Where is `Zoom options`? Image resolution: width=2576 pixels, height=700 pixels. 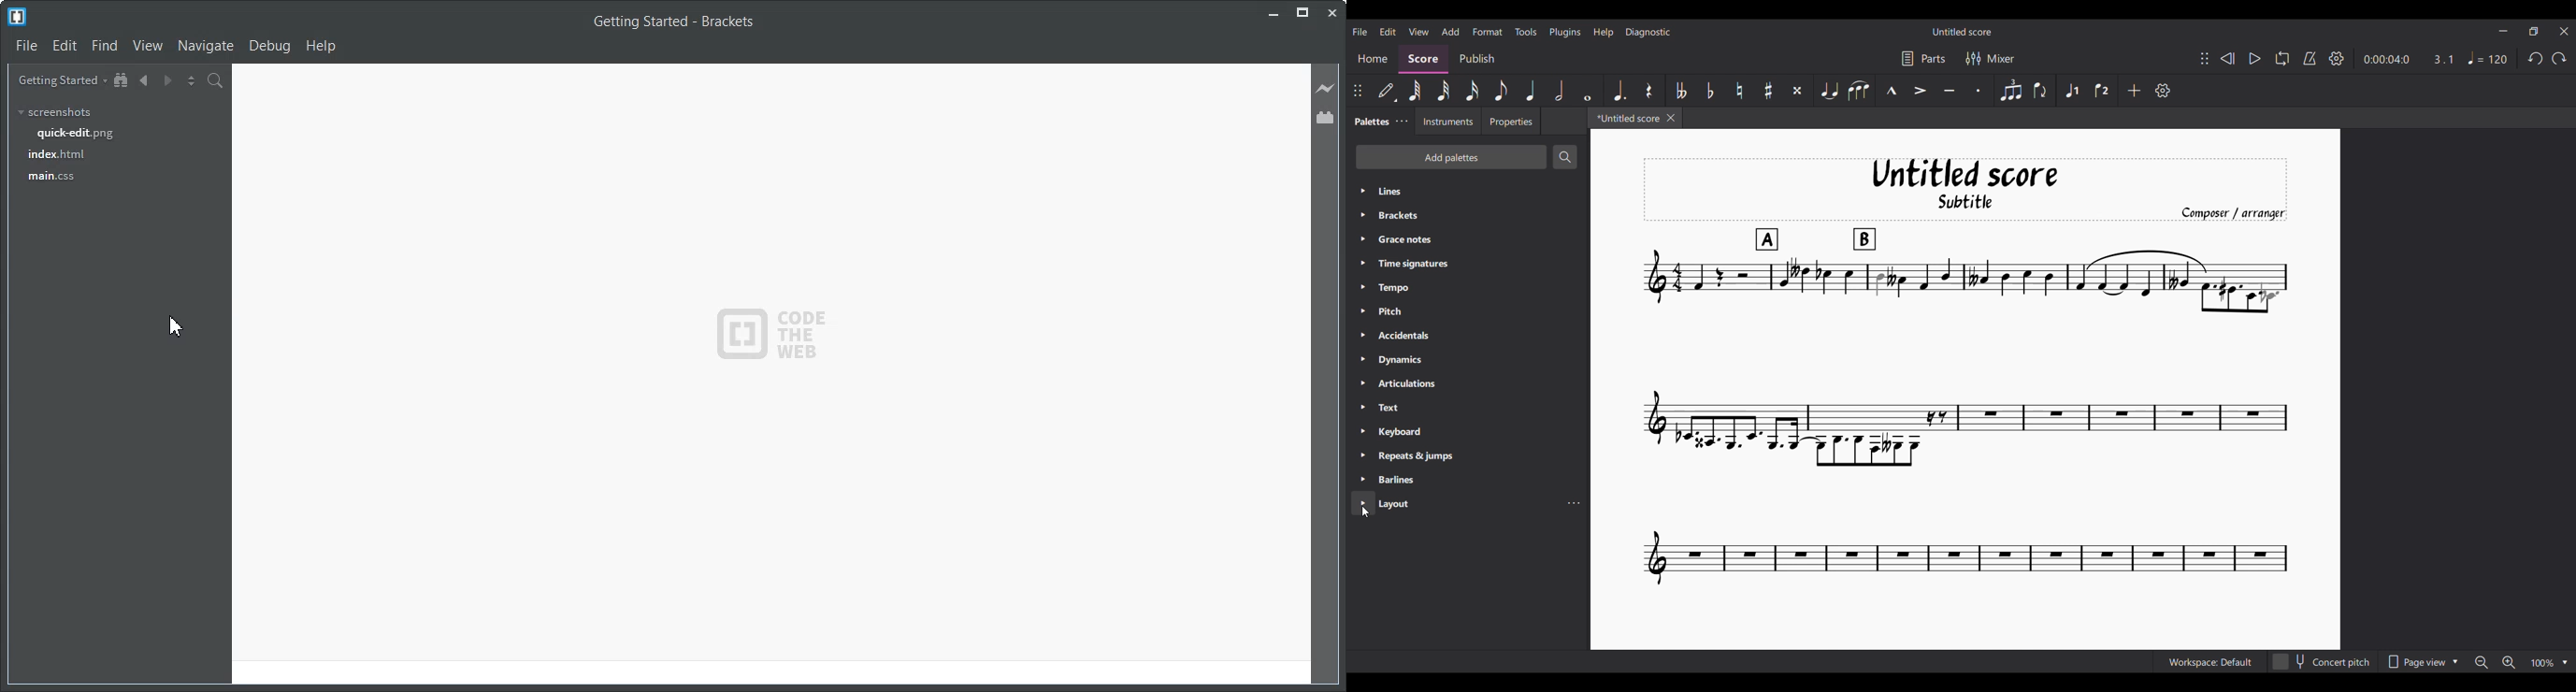
Zoom options is located at coordinates (2550, 662).